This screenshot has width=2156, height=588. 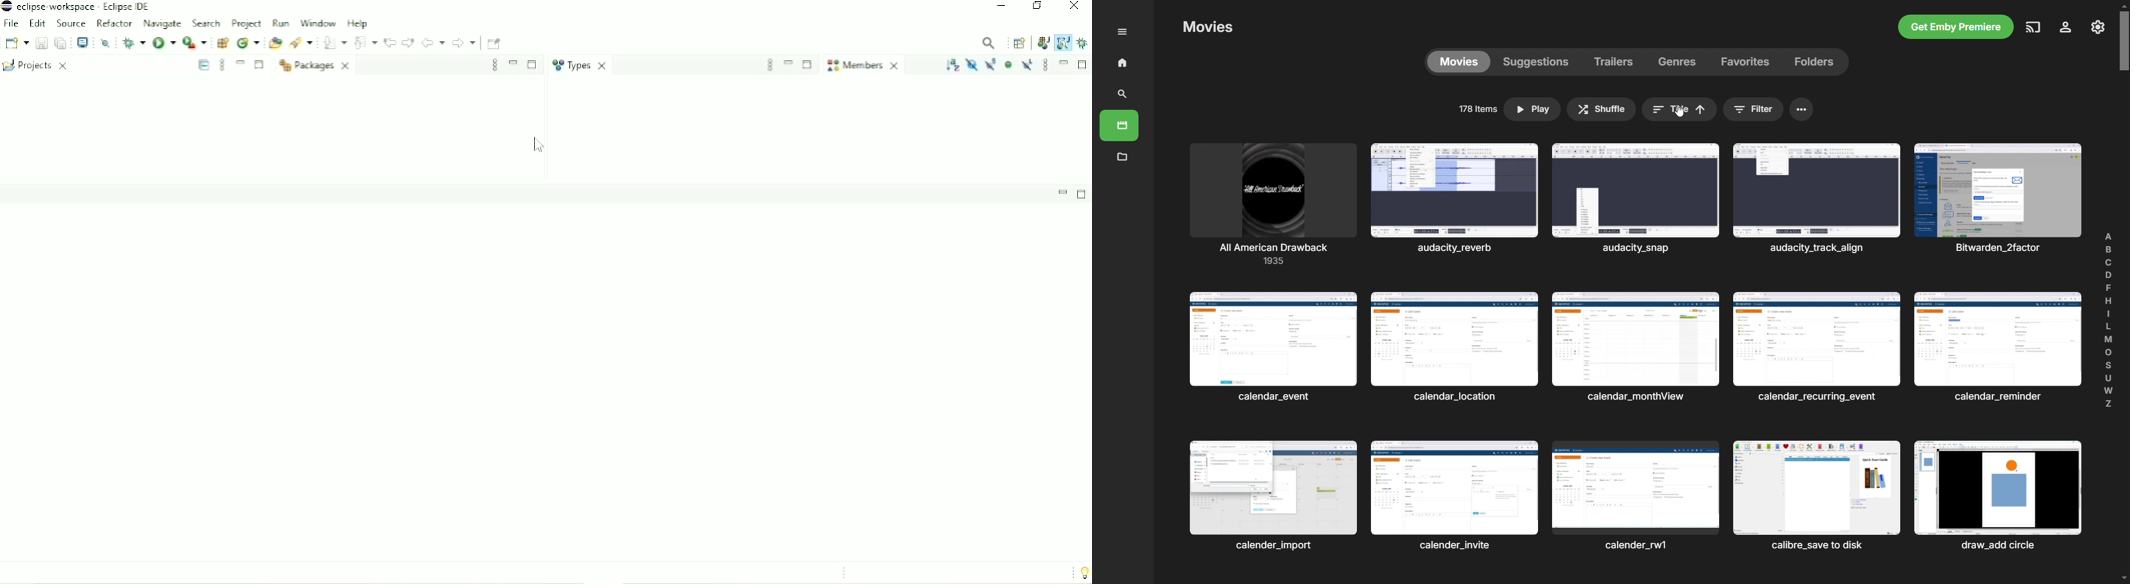 I want to click on Restore down, so click(x=1036, y=8).